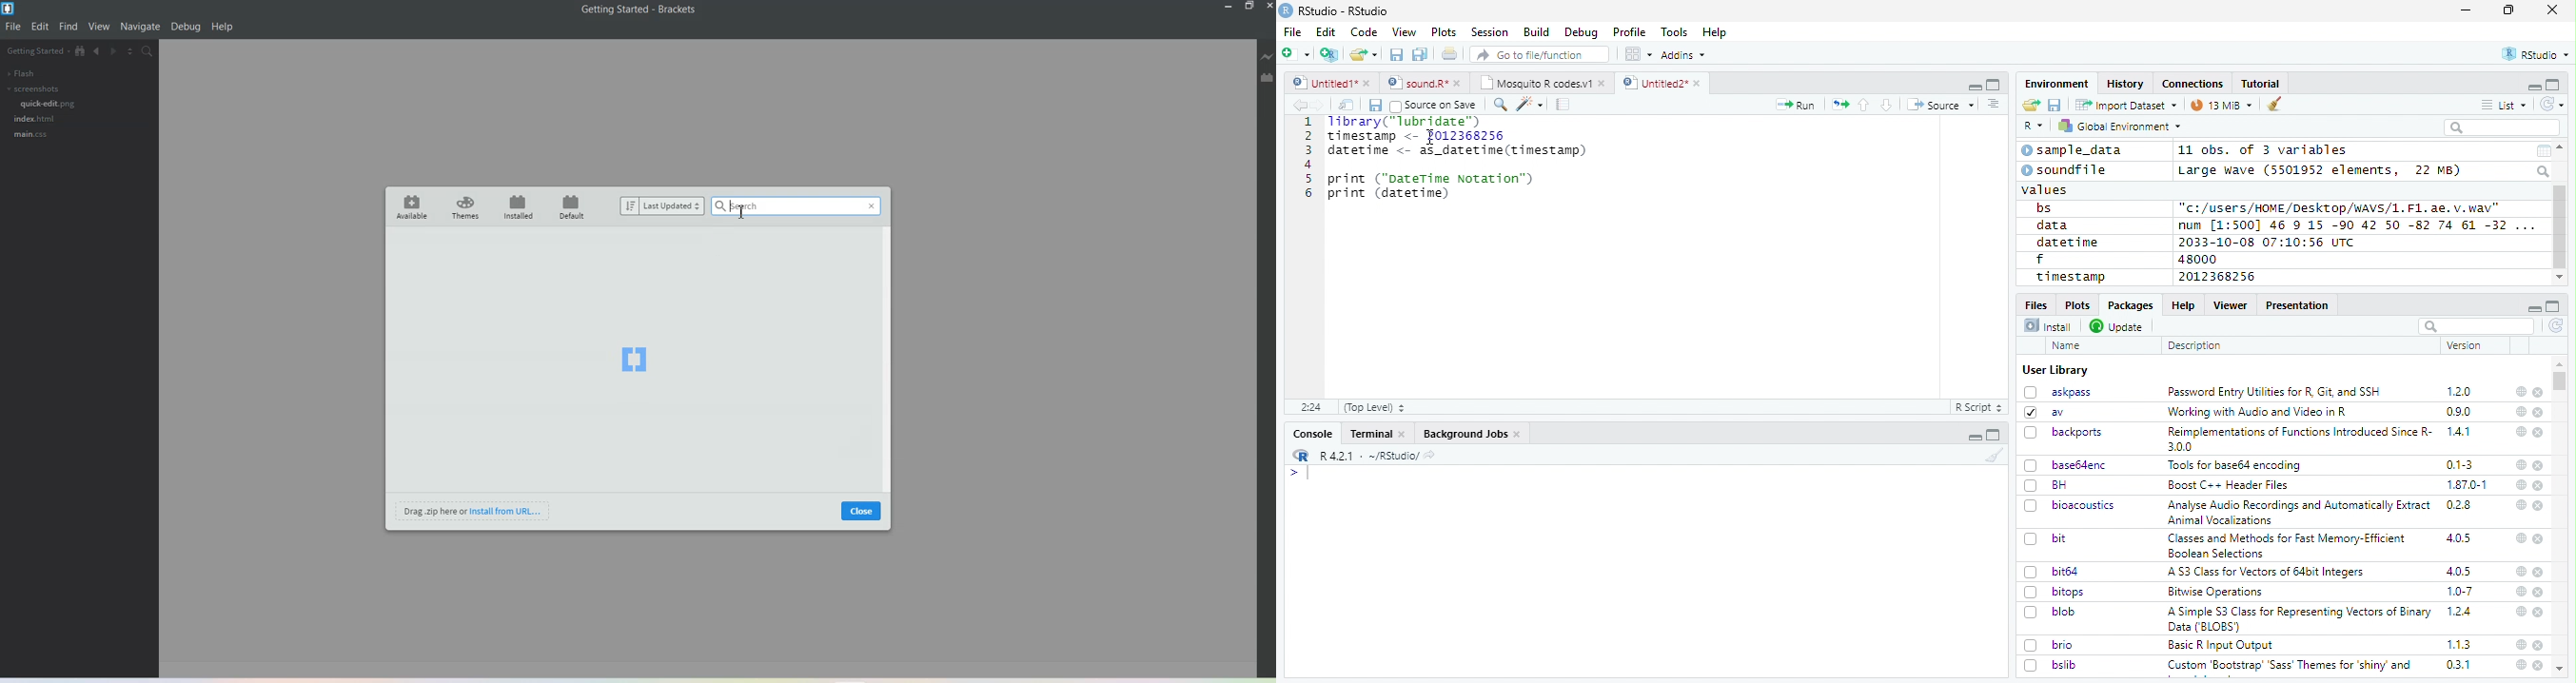 The height and width of the screenshot is (700, 2576). I want to click on Available, so click(409, 207).